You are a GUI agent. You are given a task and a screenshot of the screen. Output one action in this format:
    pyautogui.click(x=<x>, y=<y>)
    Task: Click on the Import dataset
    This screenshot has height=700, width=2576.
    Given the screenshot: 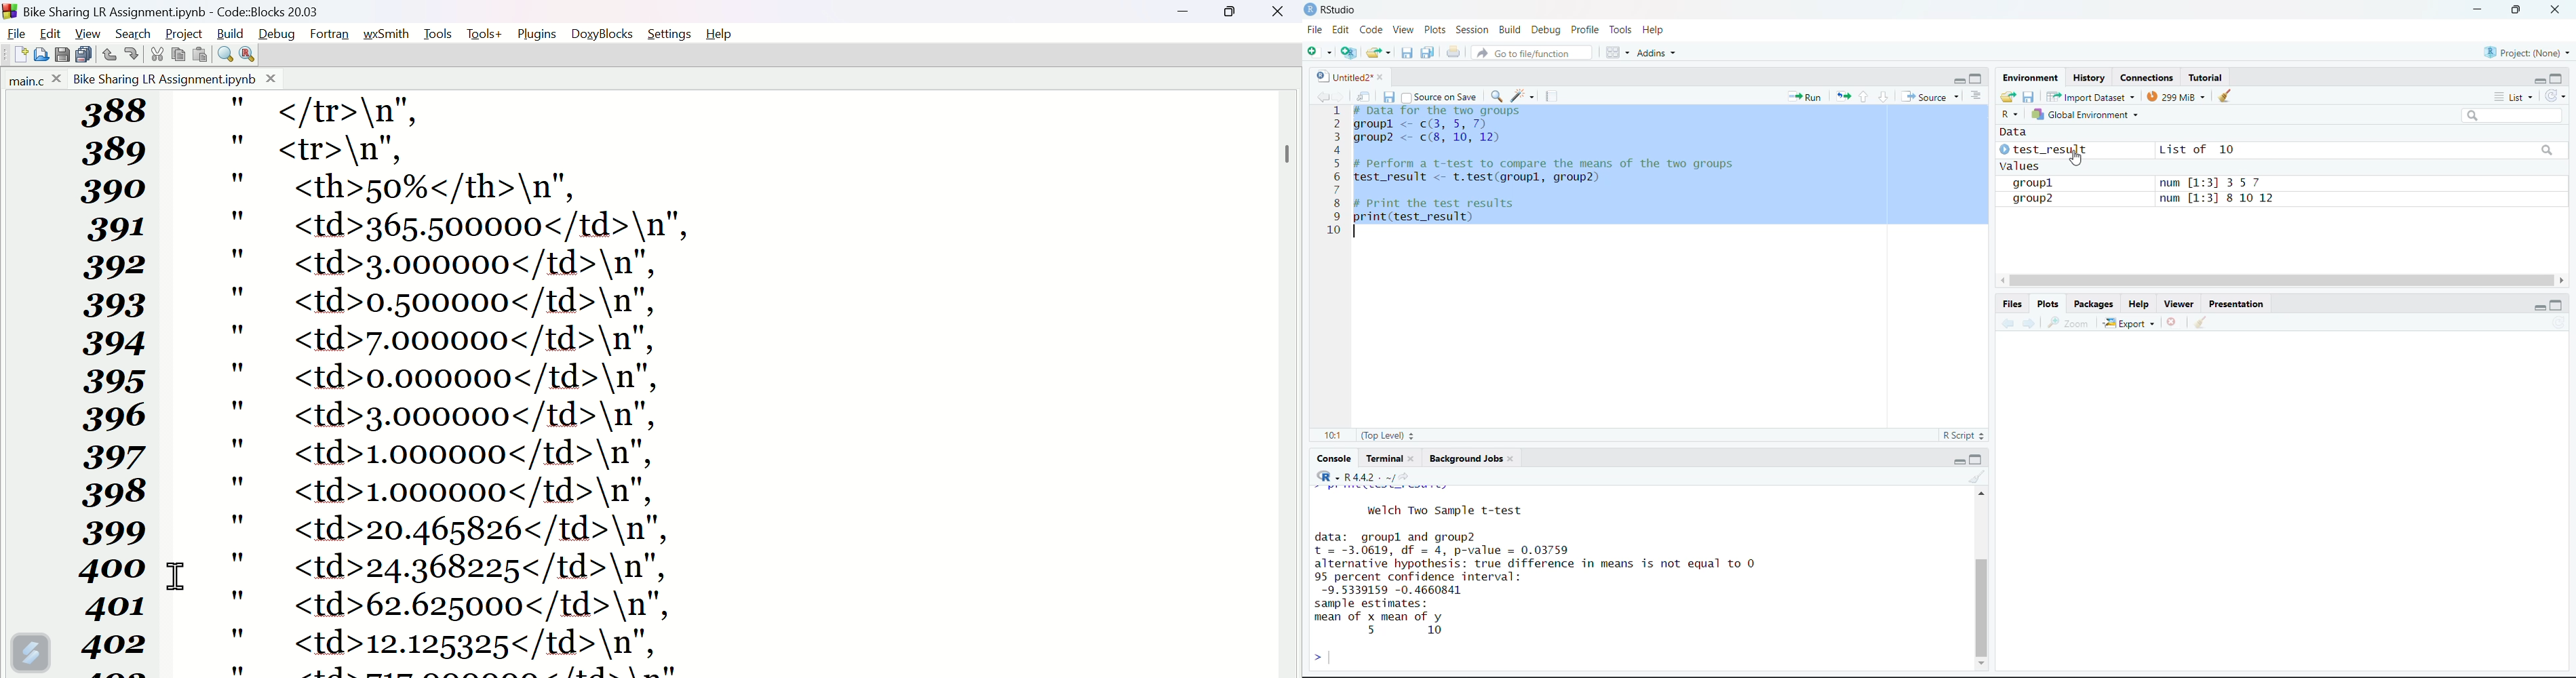 What is the action you would take?
    pyautogui.click(x=2092, y=96)
    